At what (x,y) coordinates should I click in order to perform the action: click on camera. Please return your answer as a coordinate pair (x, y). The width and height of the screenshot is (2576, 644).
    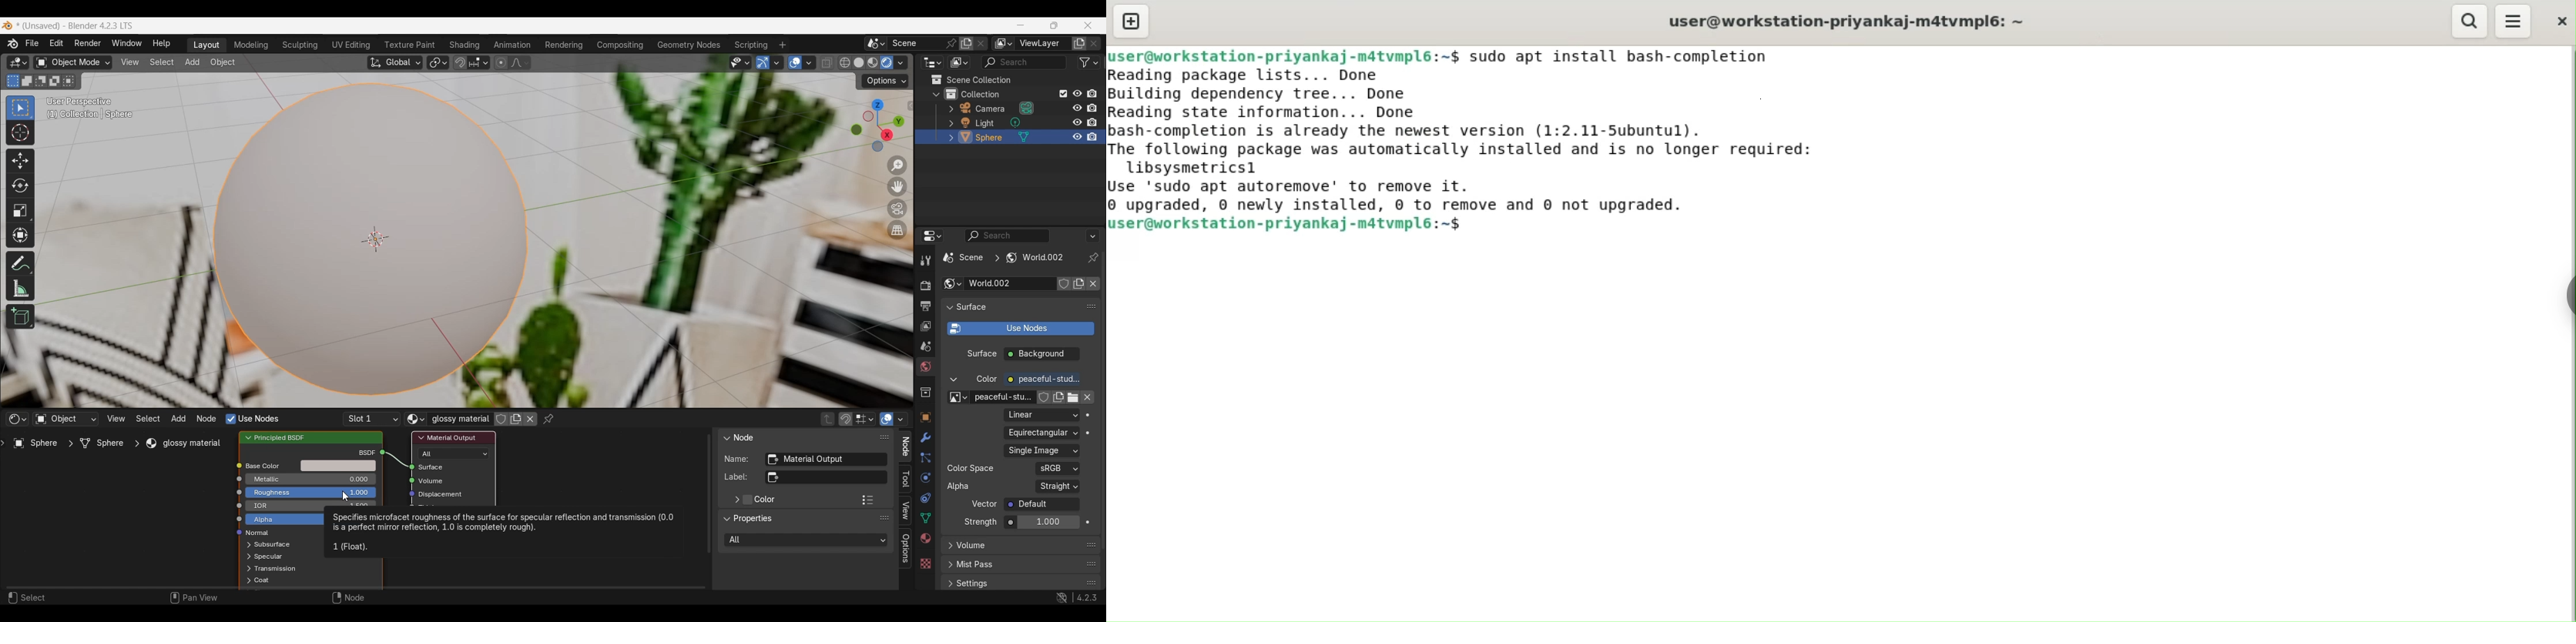
    Looking at the image, I should click on (992, 109).